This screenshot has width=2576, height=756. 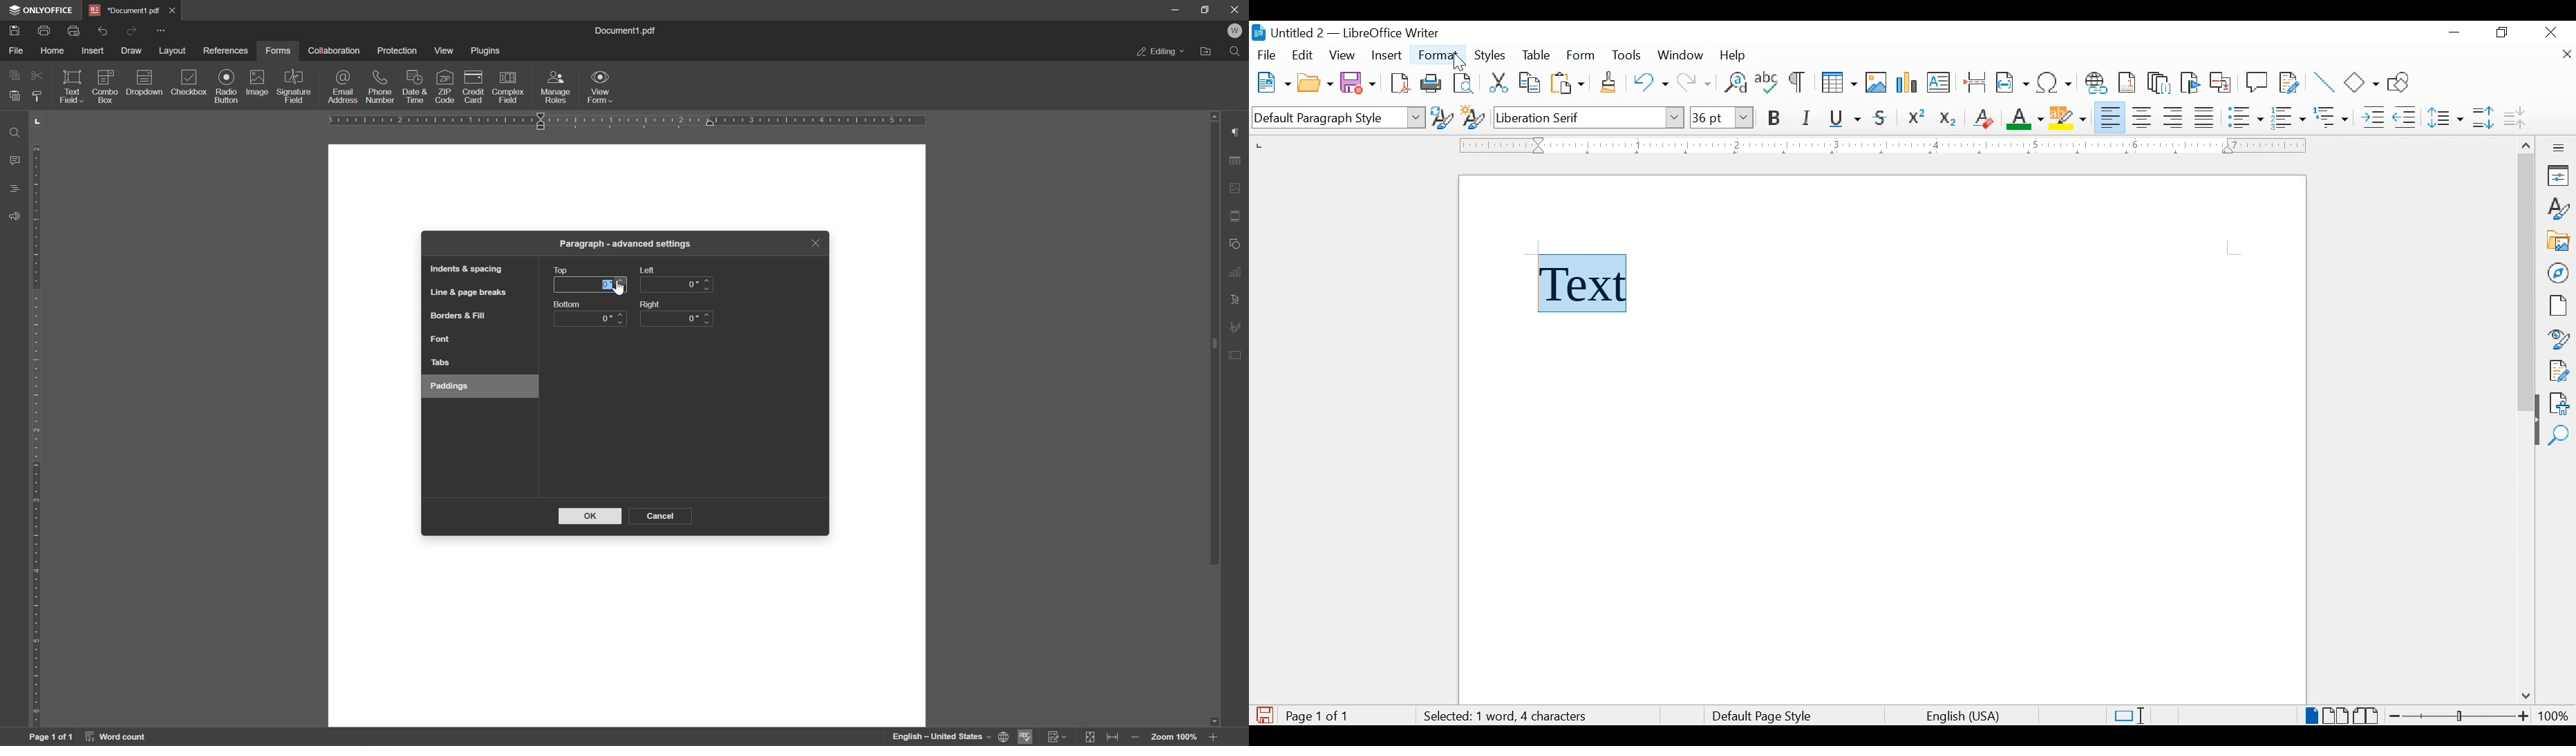 I want to click on align right, so click(x=2174, y=117).